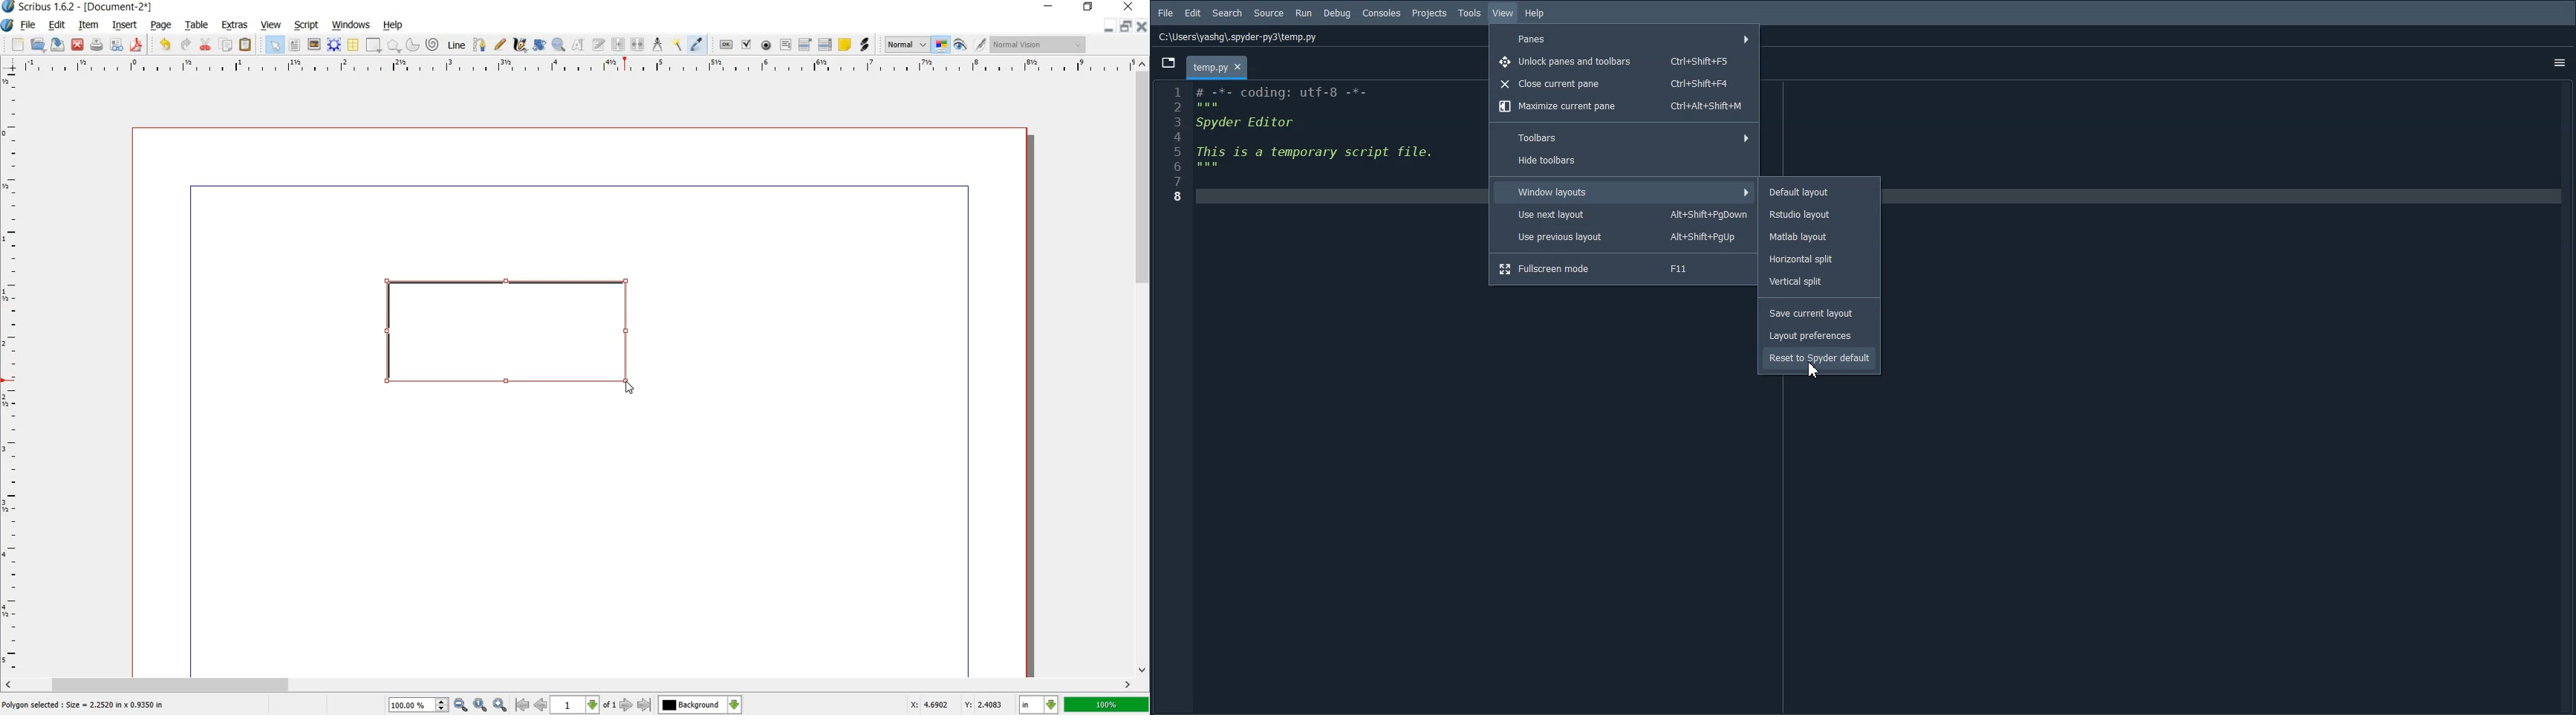  Describe the element at coordinates (1624, 237) in the screenshot. I see `Use previous layout` at that location.